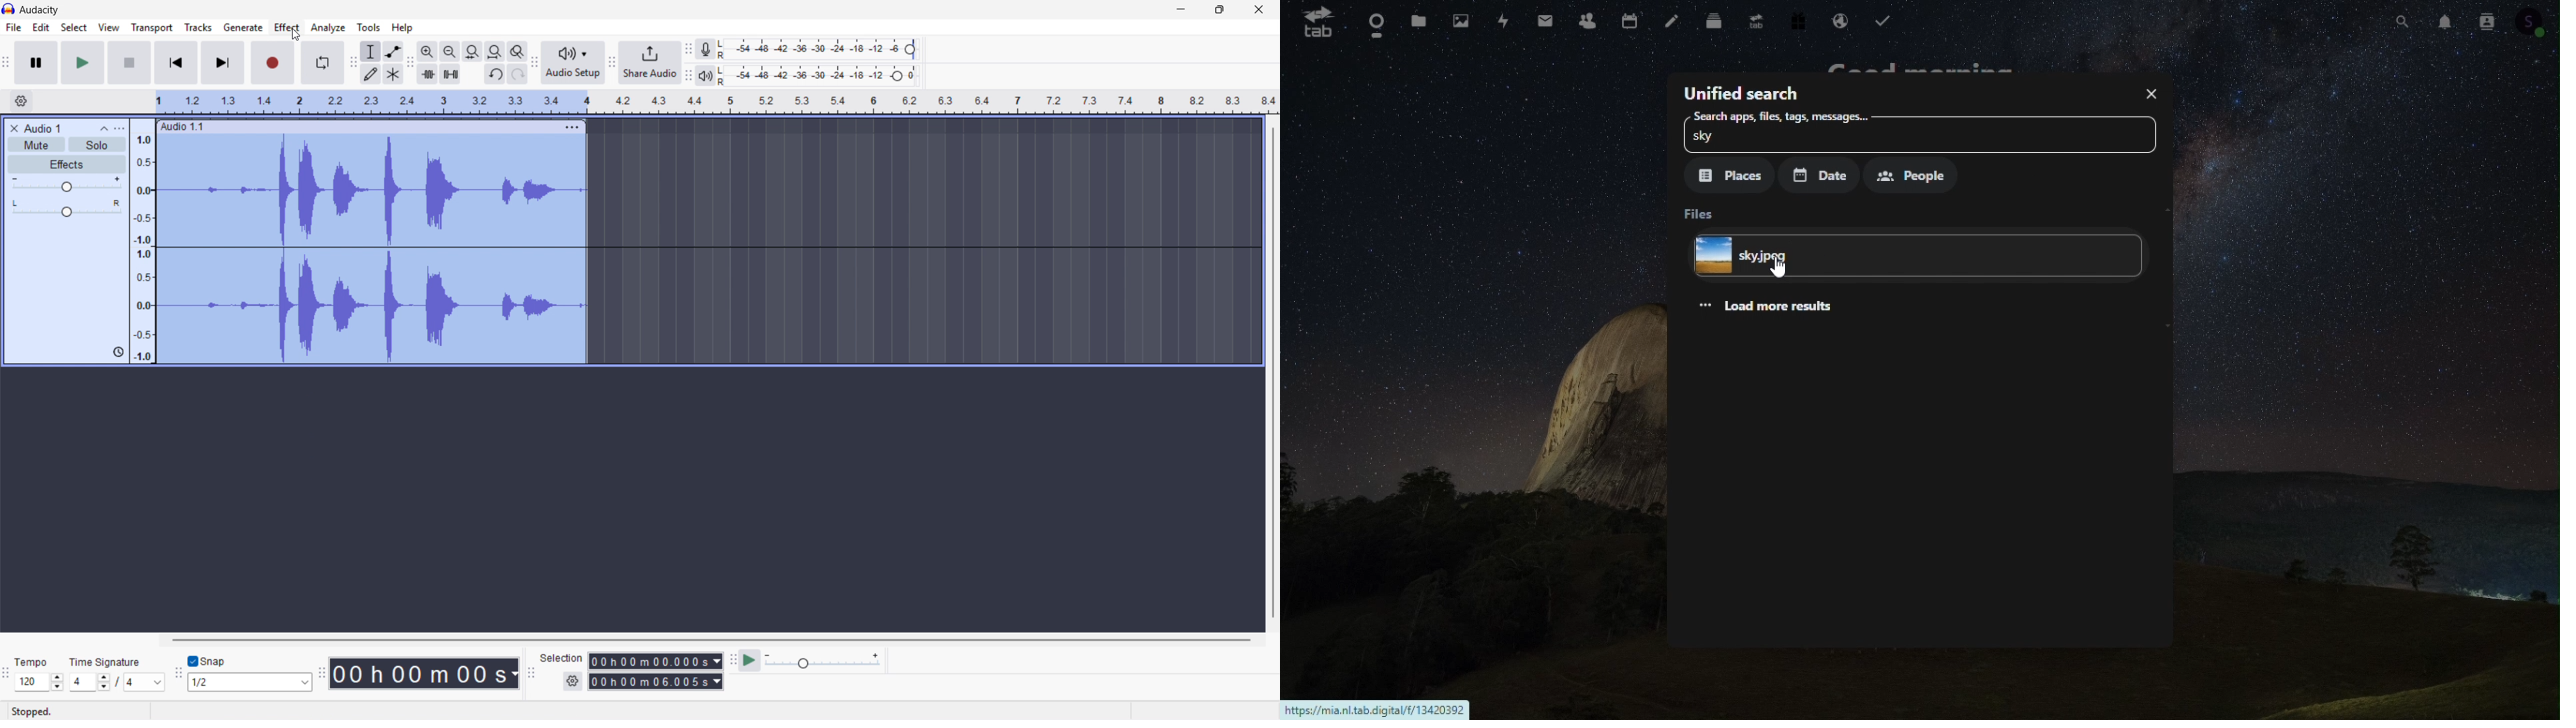 The height and width of the screenshot is (728, 2576). I want to click on Contacts, so click(2484, 20).